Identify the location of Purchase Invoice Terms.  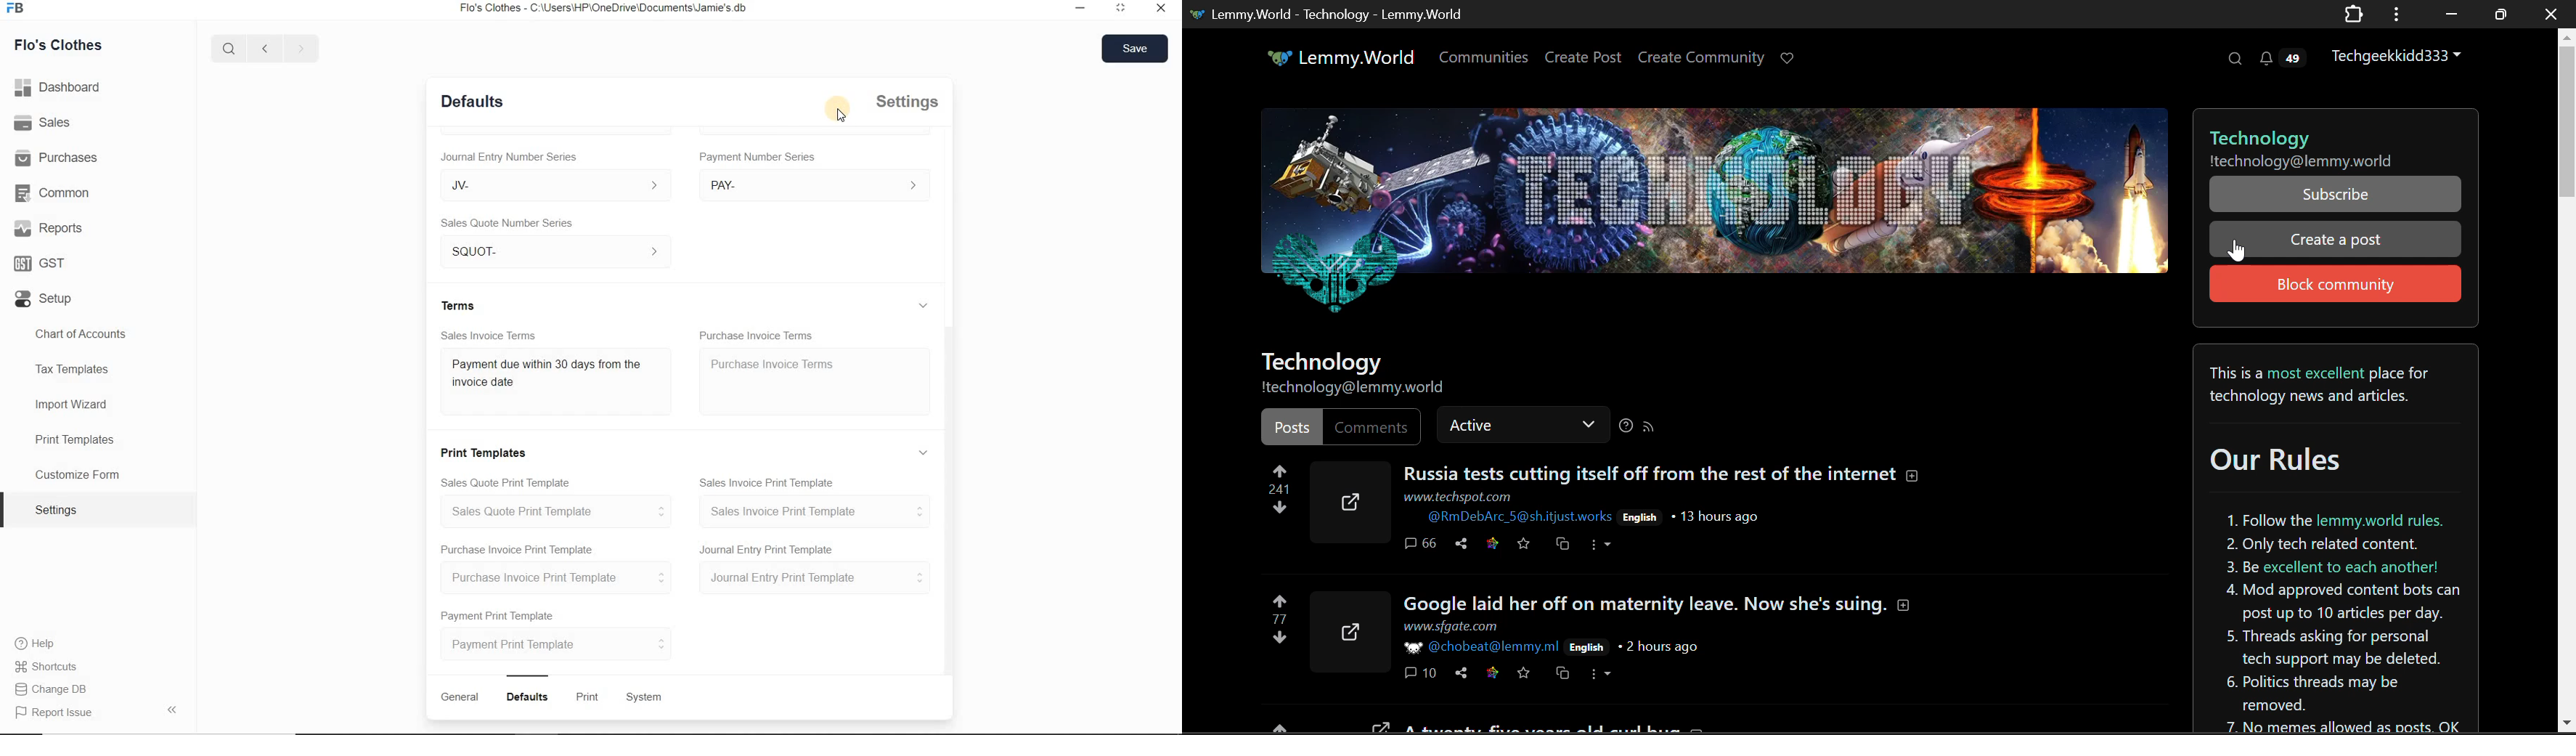
(756, 334).